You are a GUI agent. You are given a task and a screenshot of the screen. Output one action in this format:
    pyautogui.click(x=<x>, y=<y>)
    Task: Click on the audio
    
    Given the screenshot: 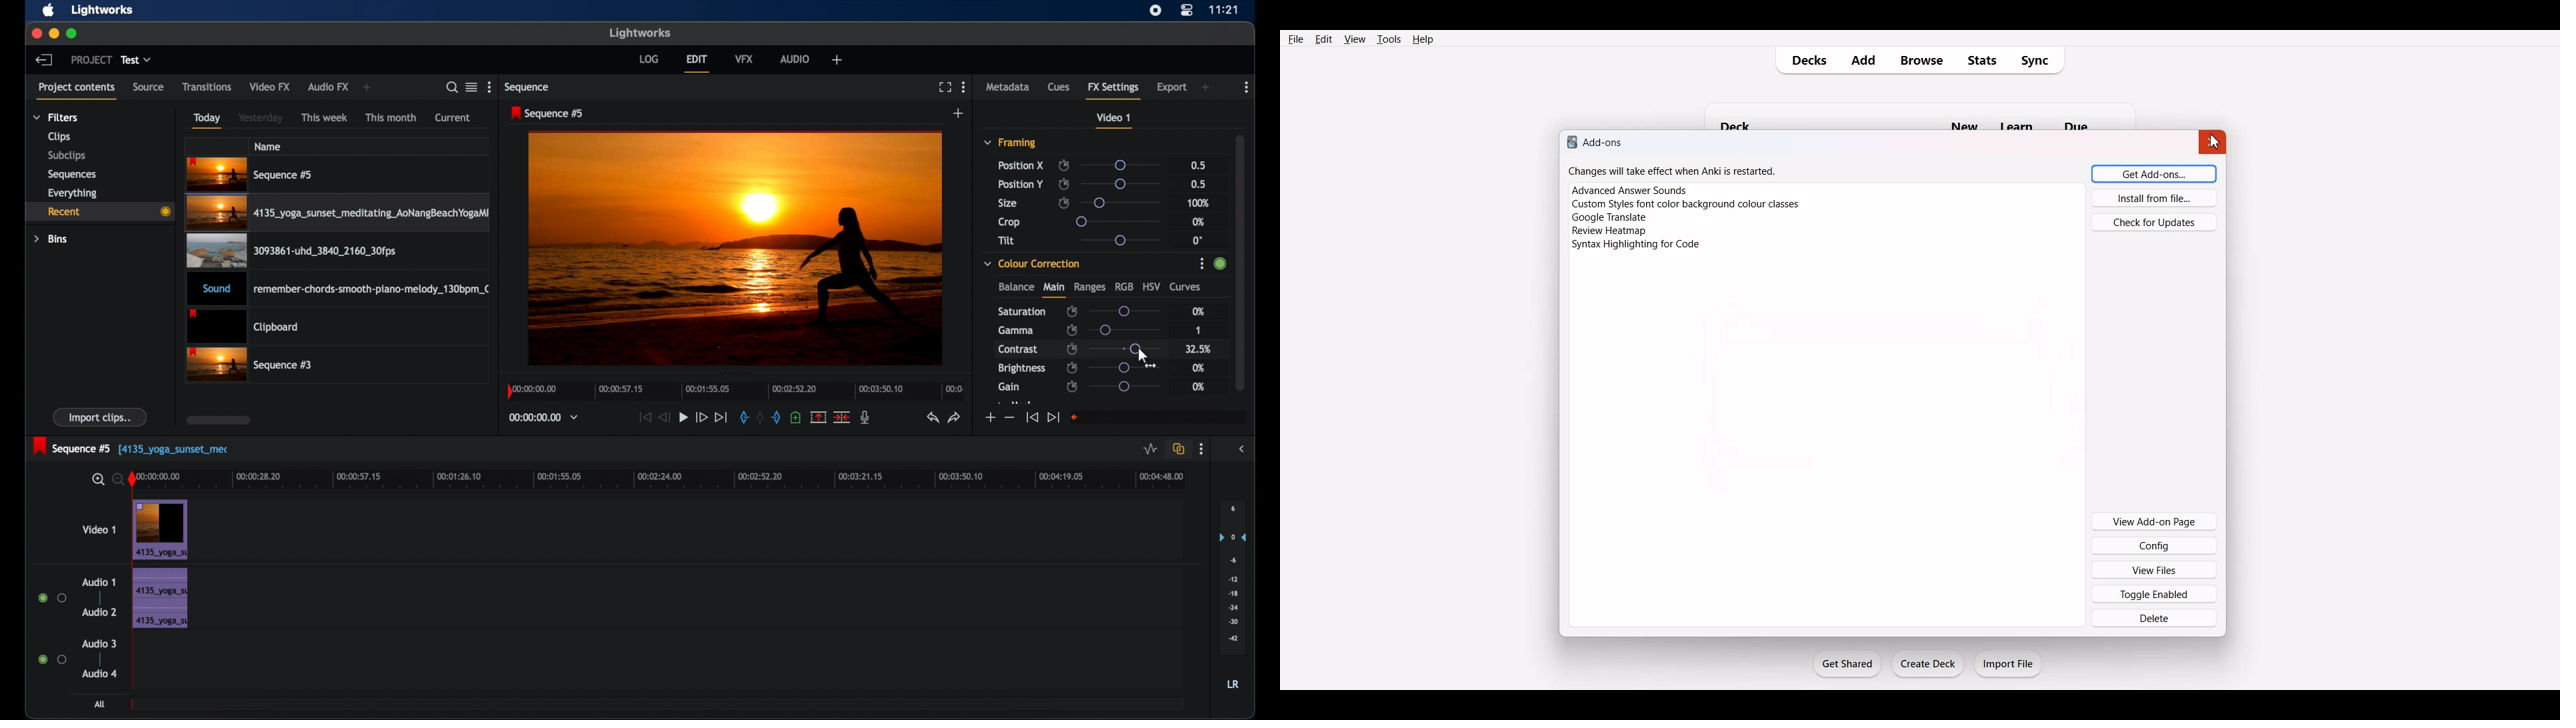 What is the action you would take?
    pyautogui.click(x=795, y=59)
    